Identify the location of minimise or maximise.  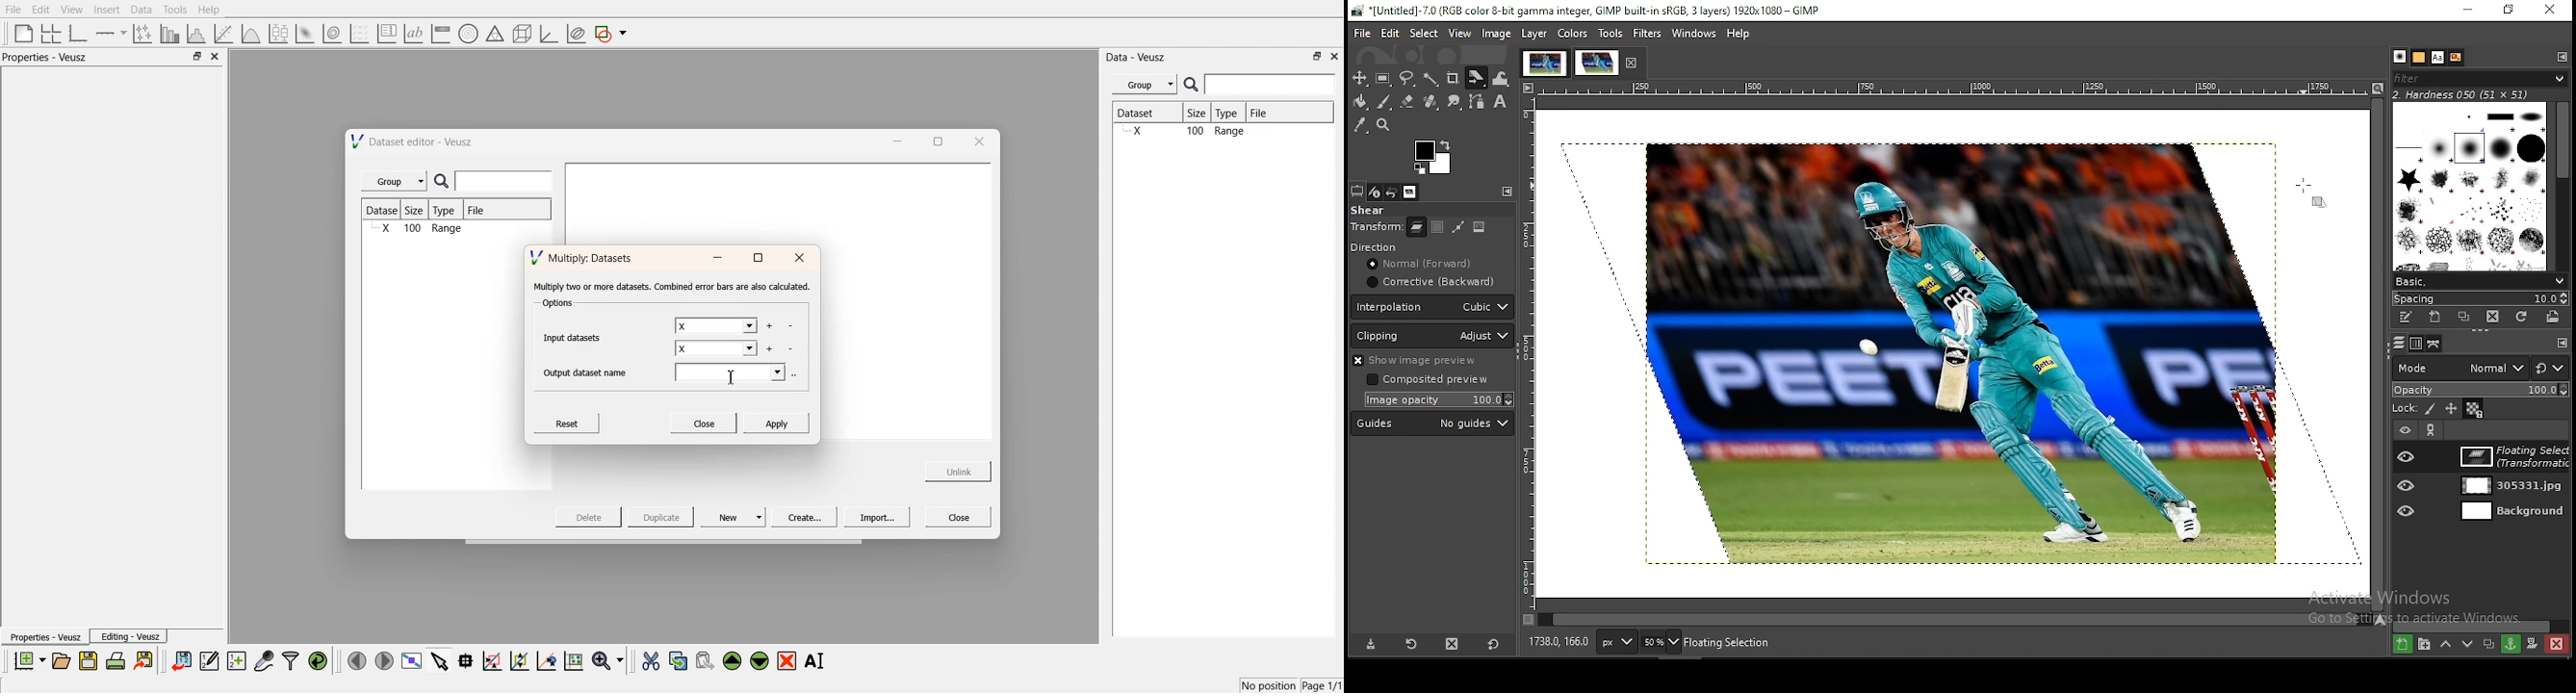
(1318, 56).